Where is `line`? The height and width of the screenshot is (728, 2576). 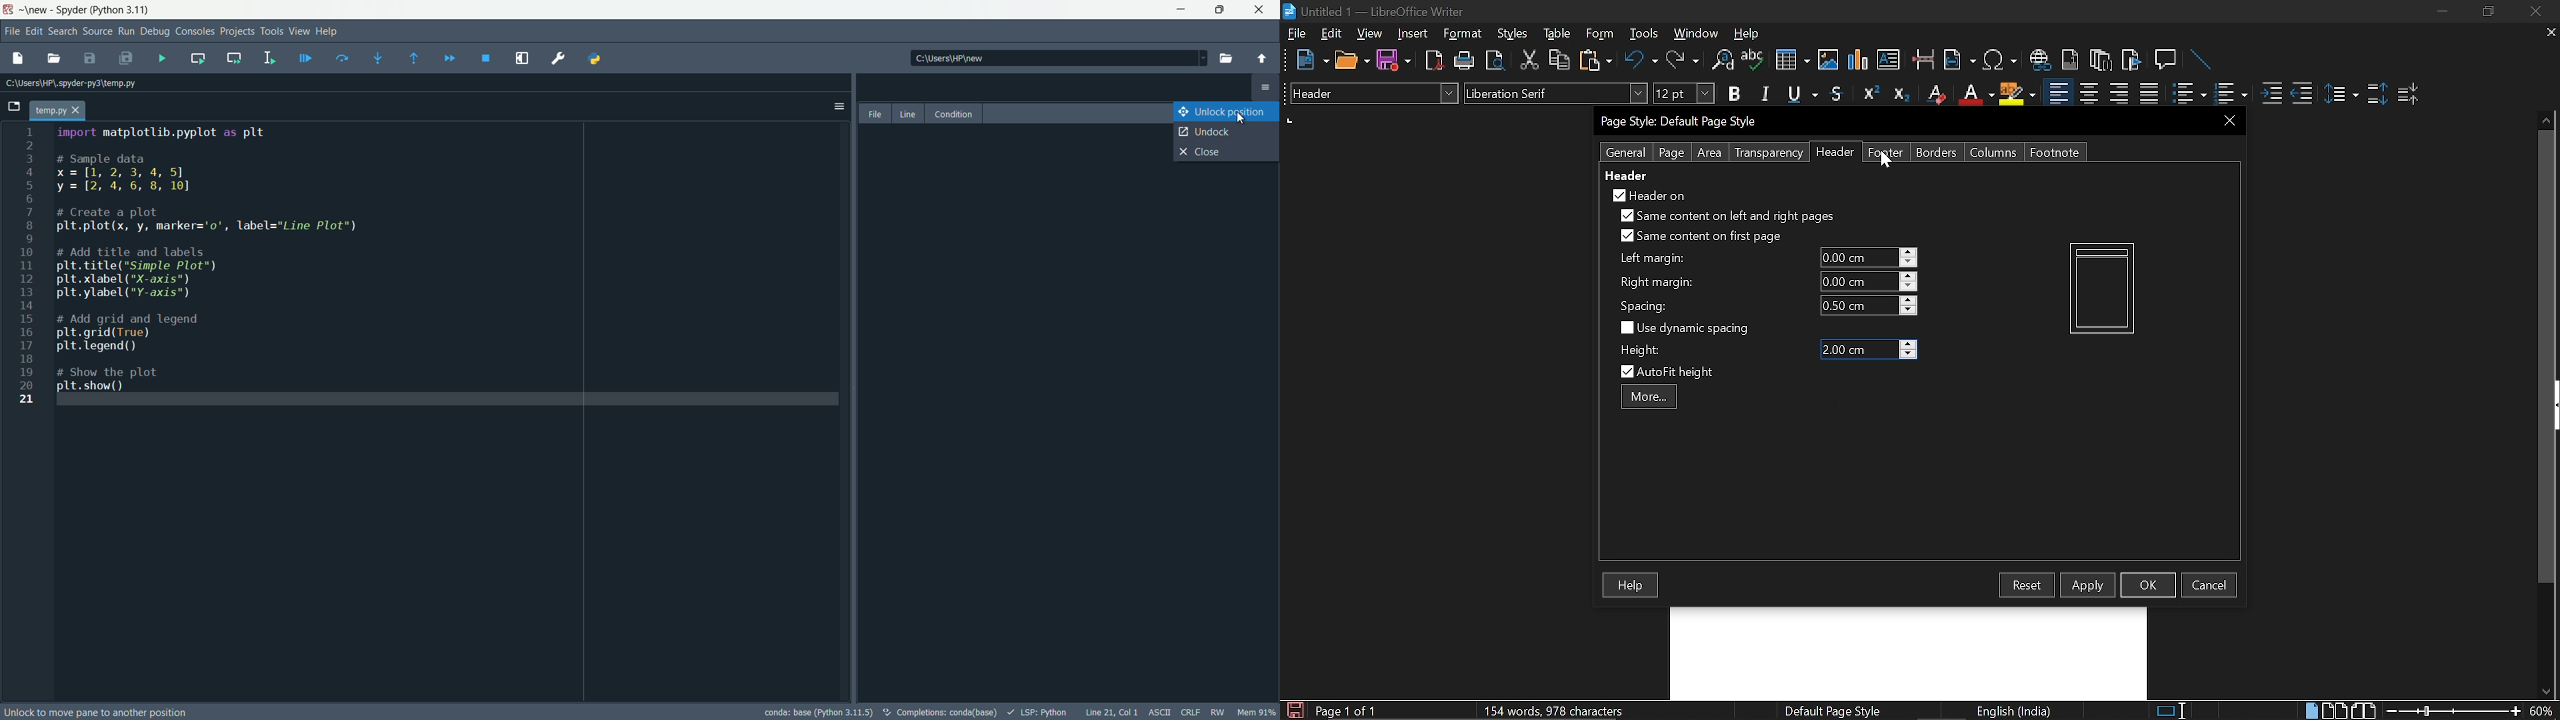 line is located at coordinates (908, 113).